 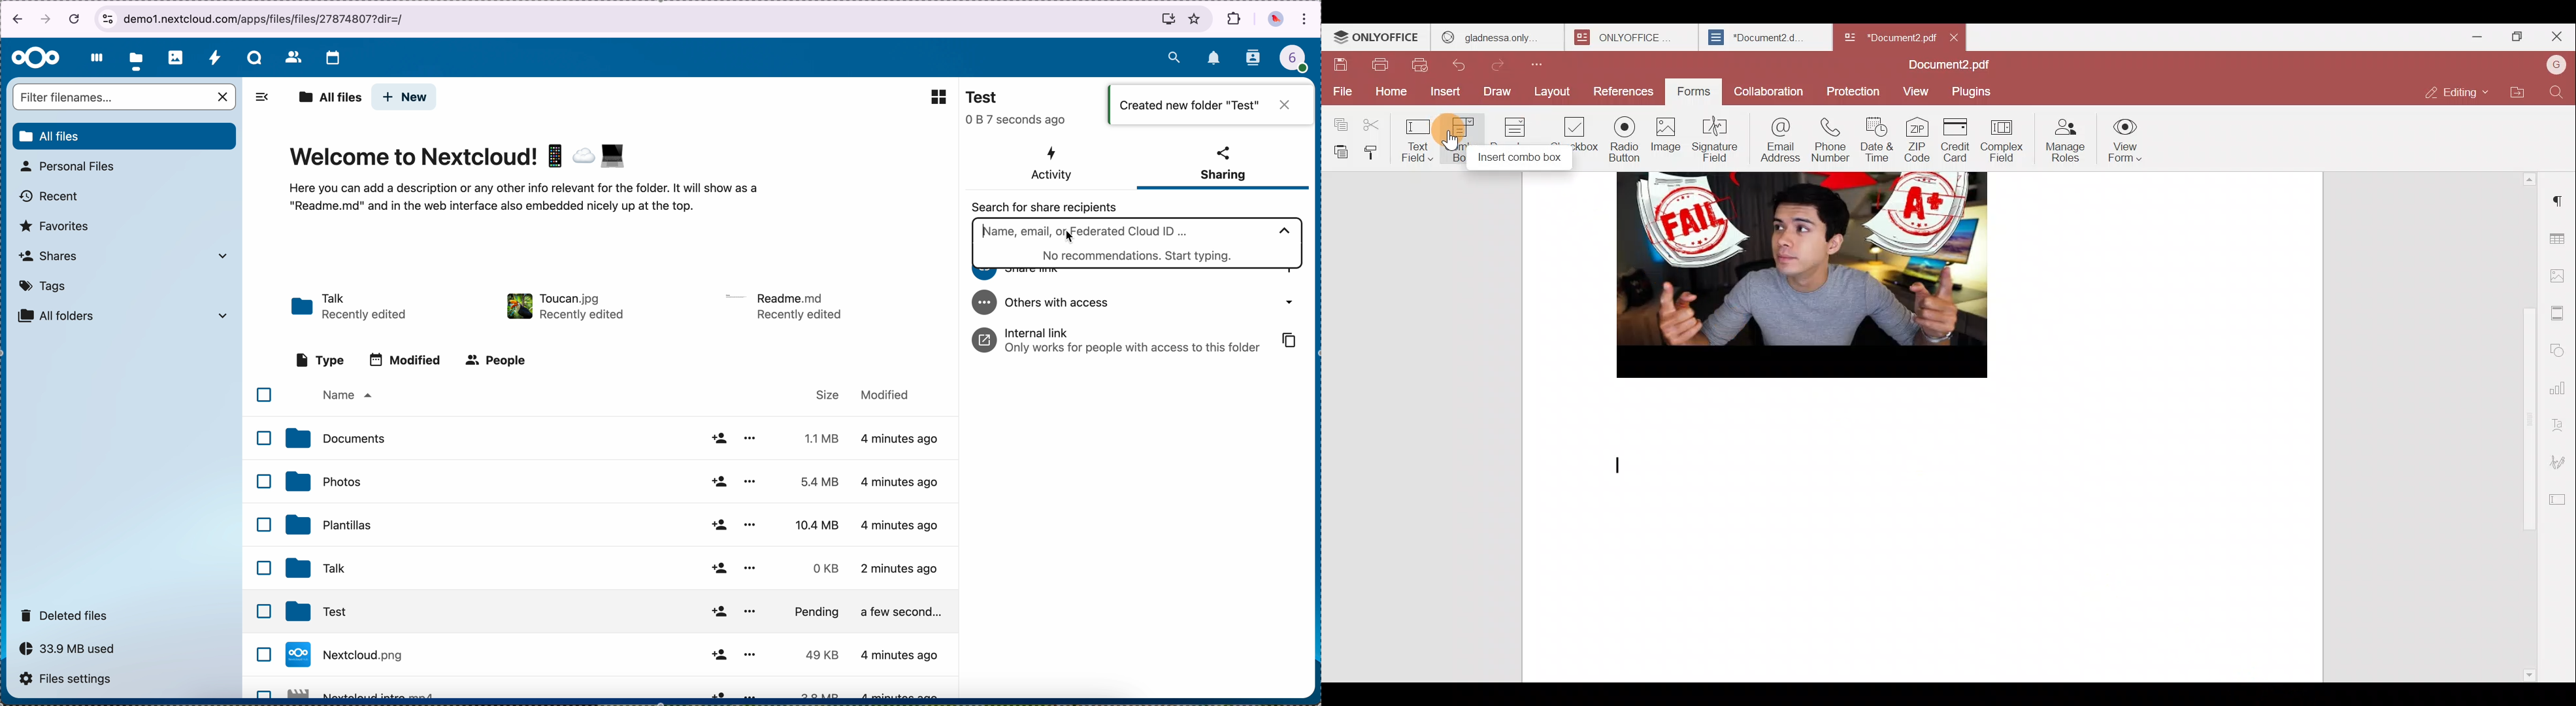 What do you see at coordinates (2559, 314) in the screenshot?
I see `Header & footer settings` at bounding box center [2559, 314].